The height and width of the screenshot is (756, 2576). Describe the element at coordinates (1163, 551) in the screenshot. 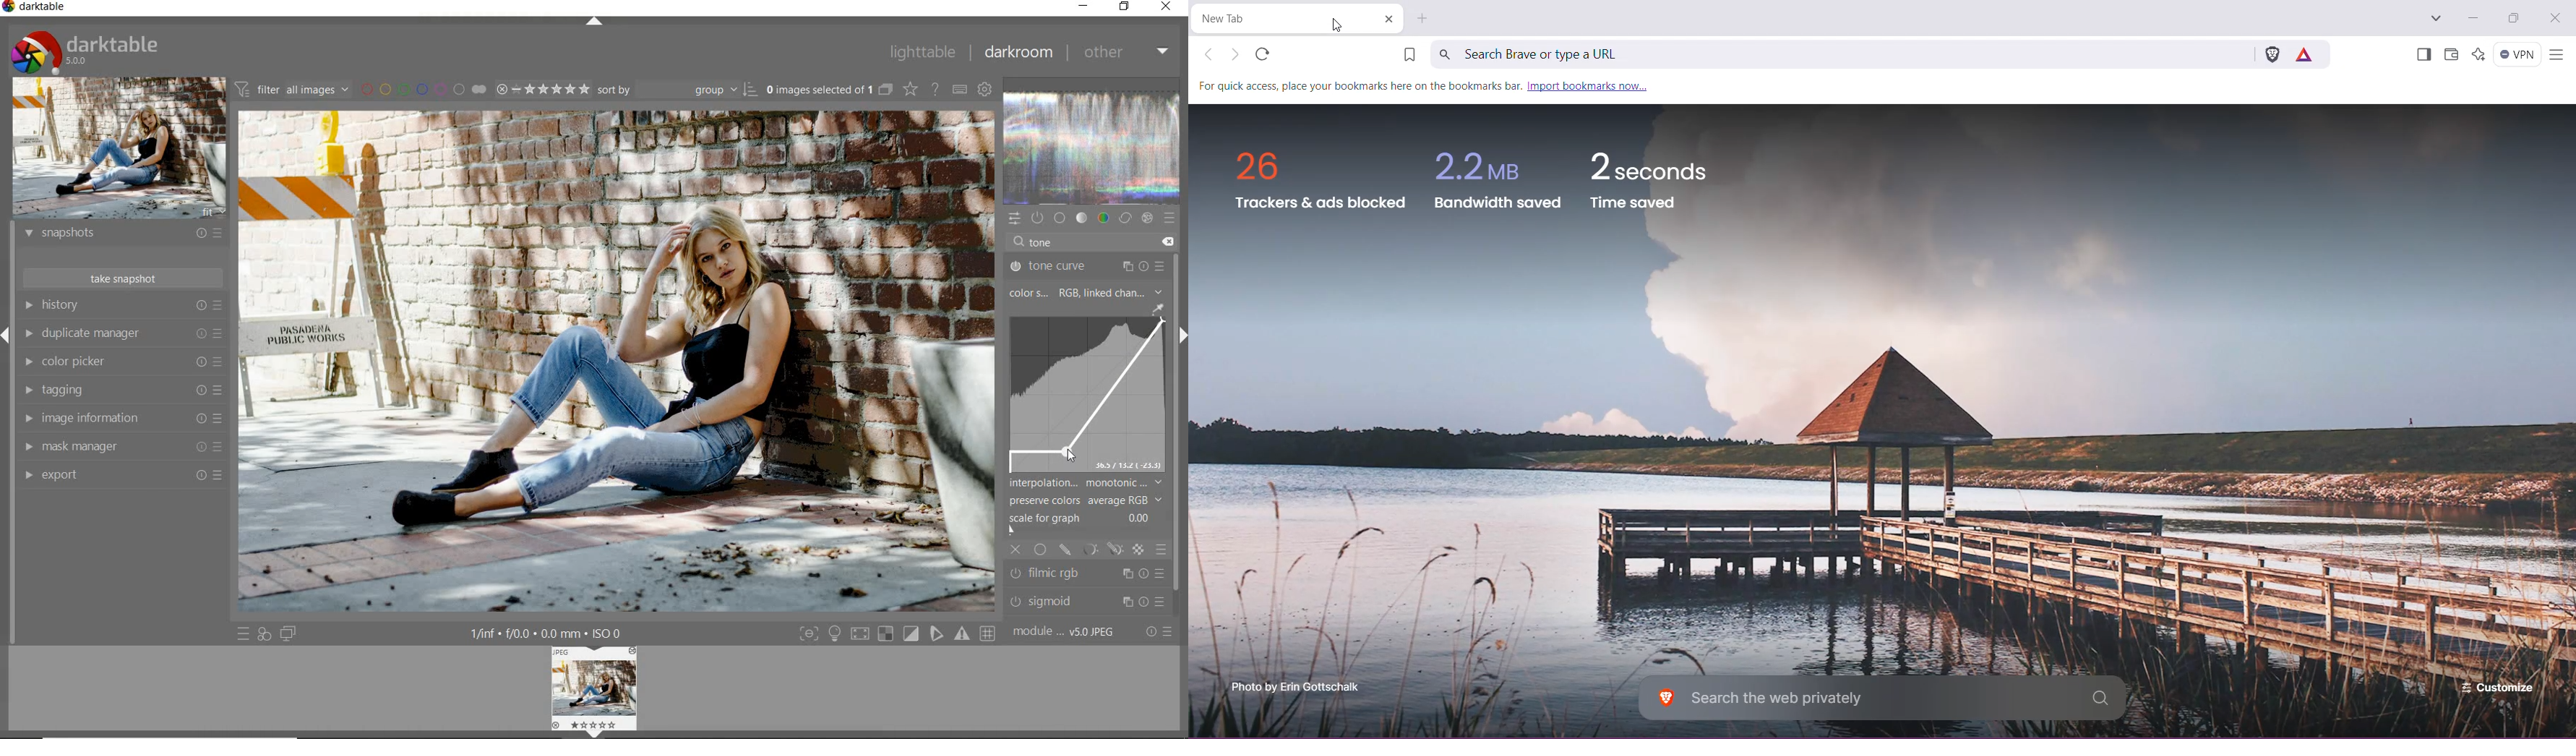

I see `blending options` at that location.